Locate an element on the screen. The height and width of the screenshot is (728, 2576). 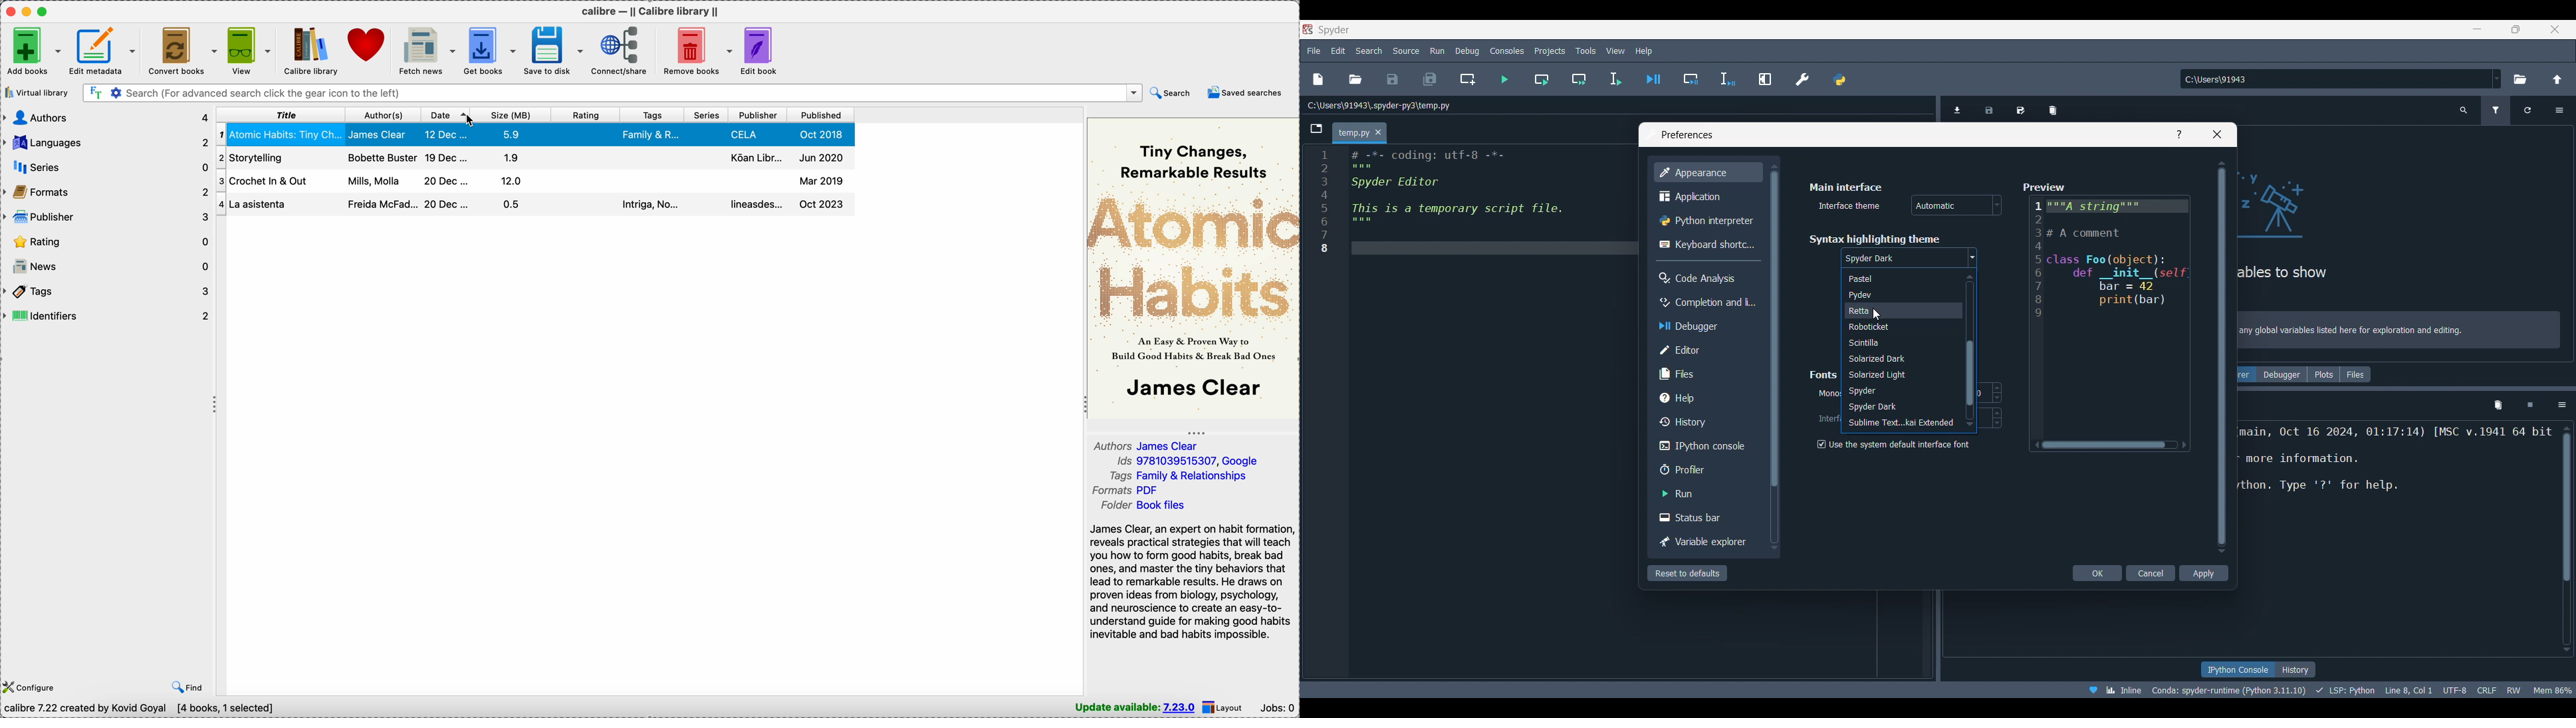
Indicates Monospace settings is located at coordinates (1828, 394).